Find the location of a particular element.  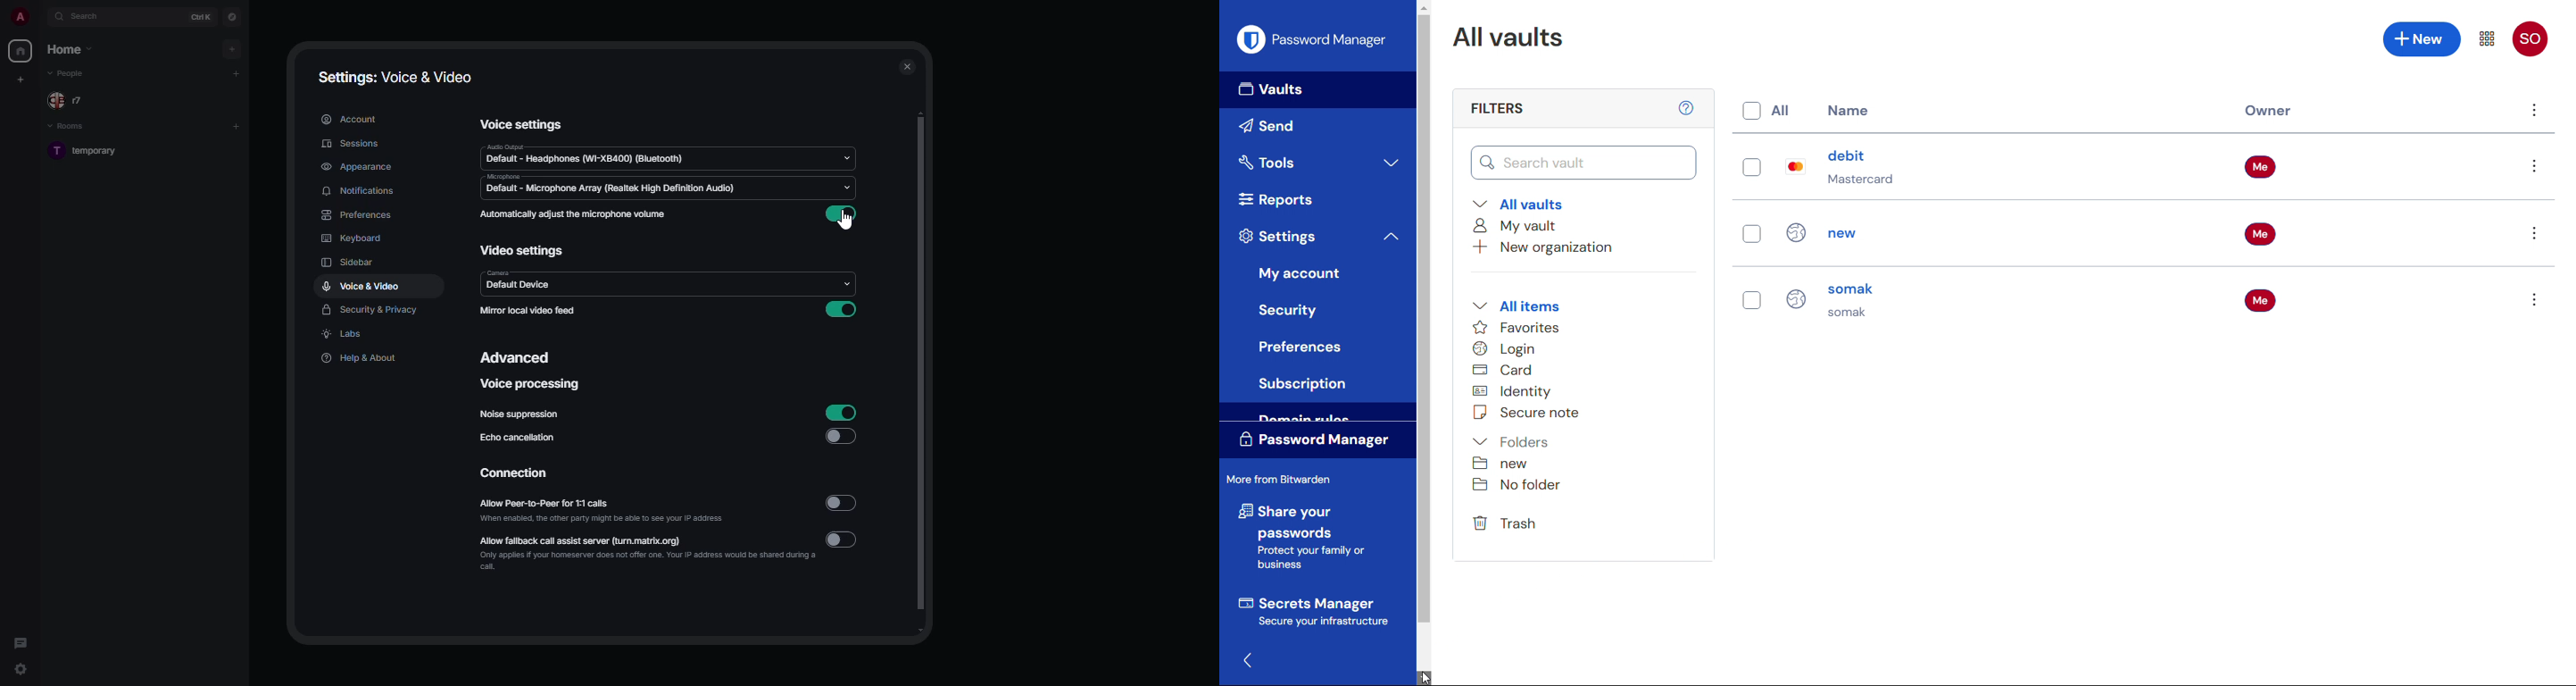

drop down is located at coordinates (845, 283).